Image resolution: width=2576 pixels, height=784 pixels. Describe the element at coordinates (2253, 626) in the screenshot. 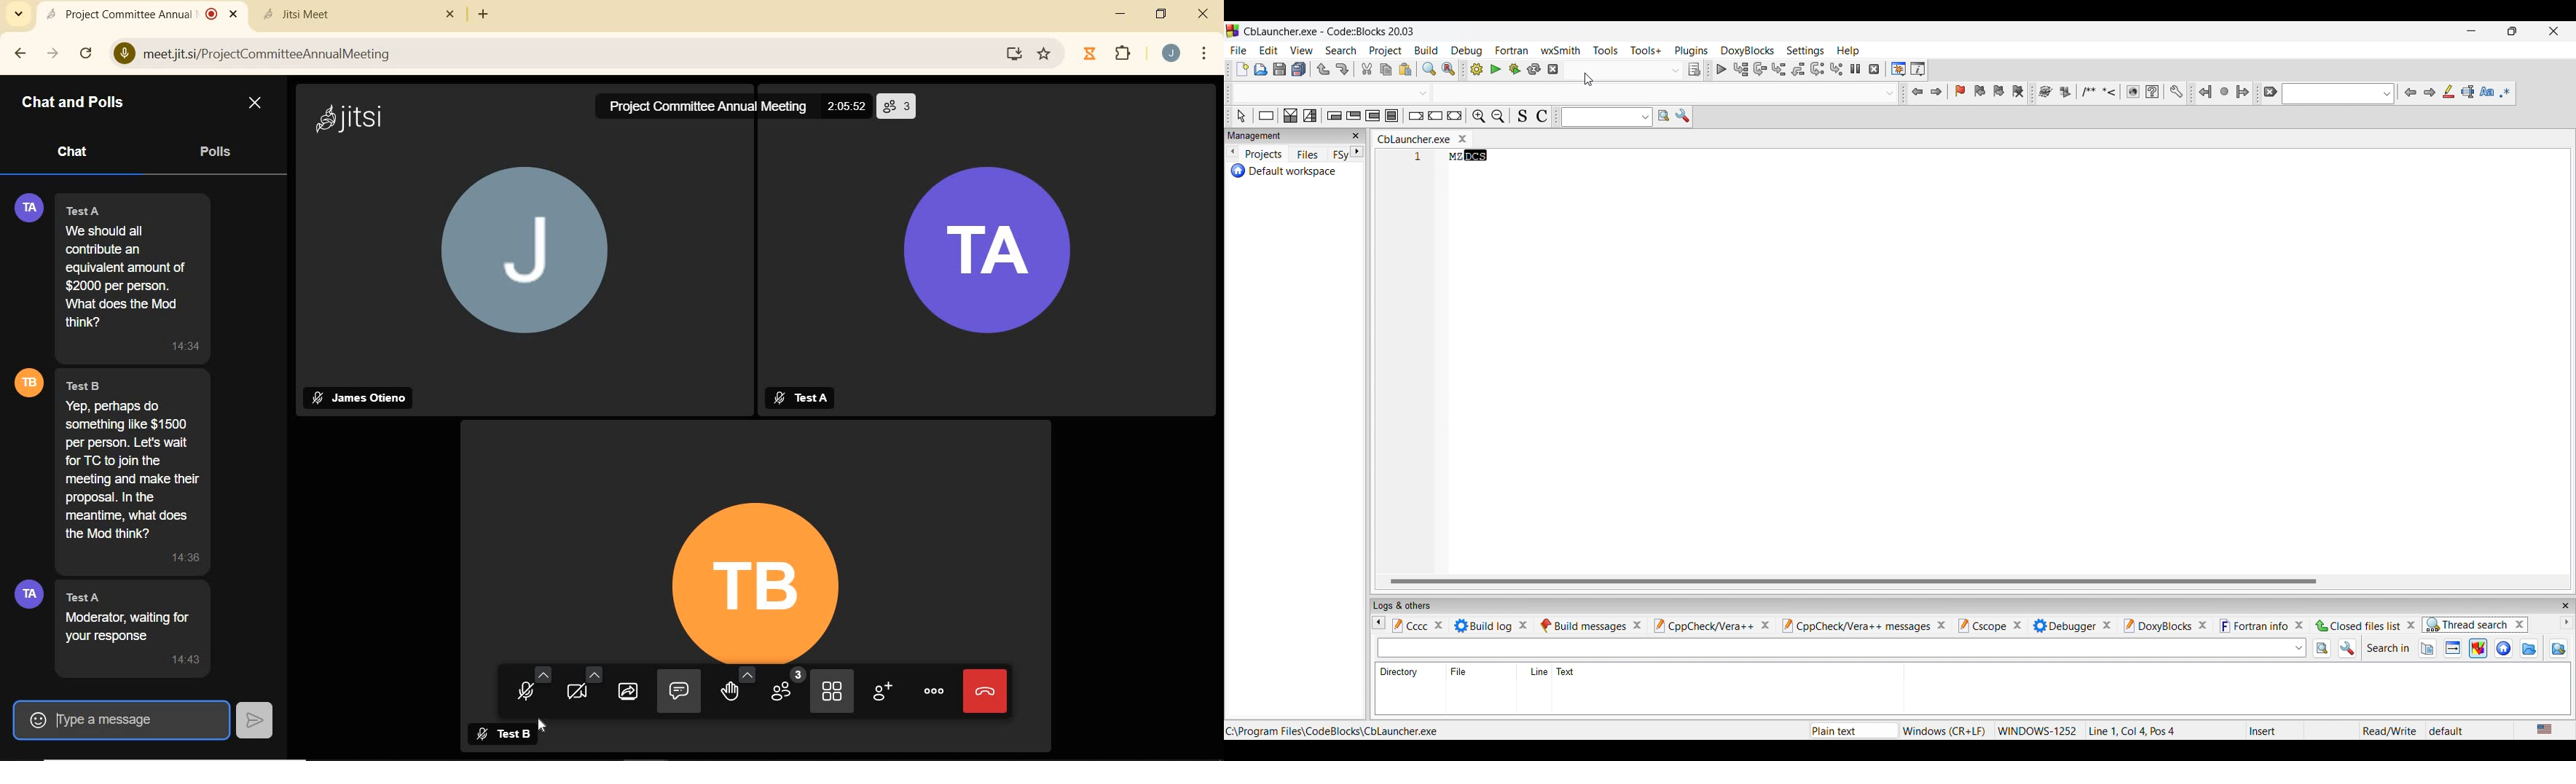

I see `Fortran info` at that location.